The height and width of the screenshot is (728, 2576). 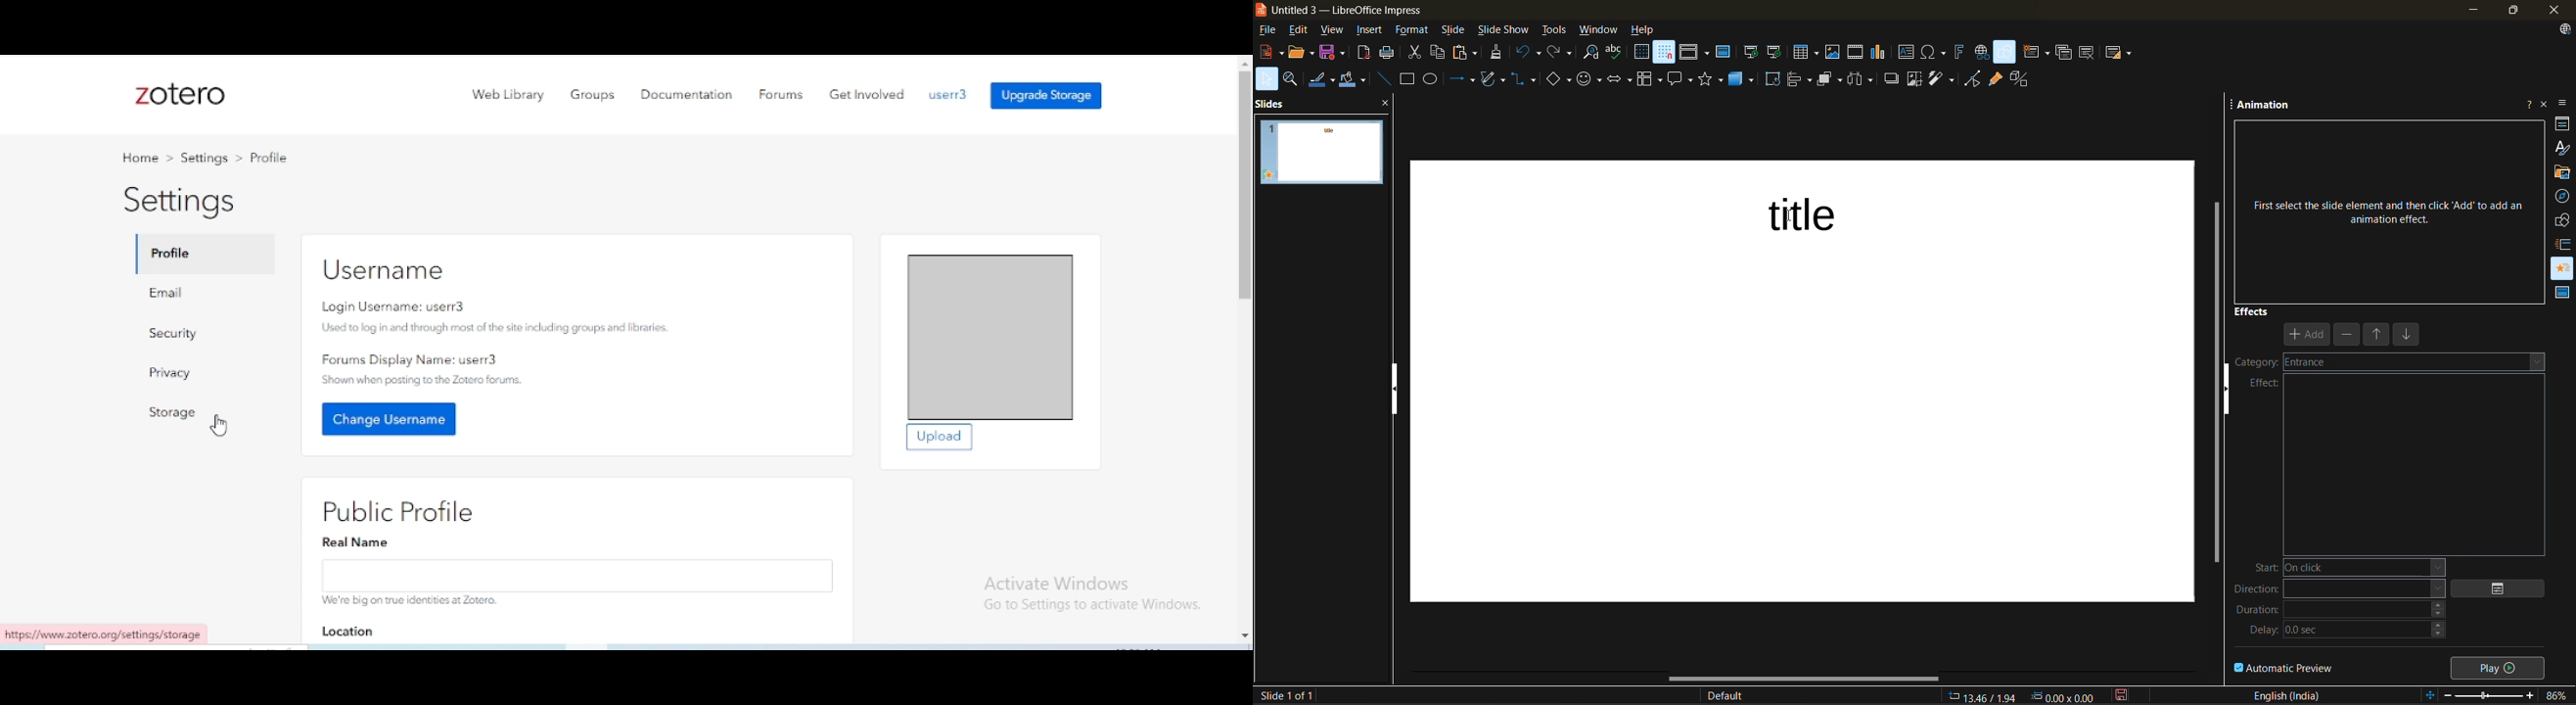 I want to click on tools, so click(x=1555, y=32).